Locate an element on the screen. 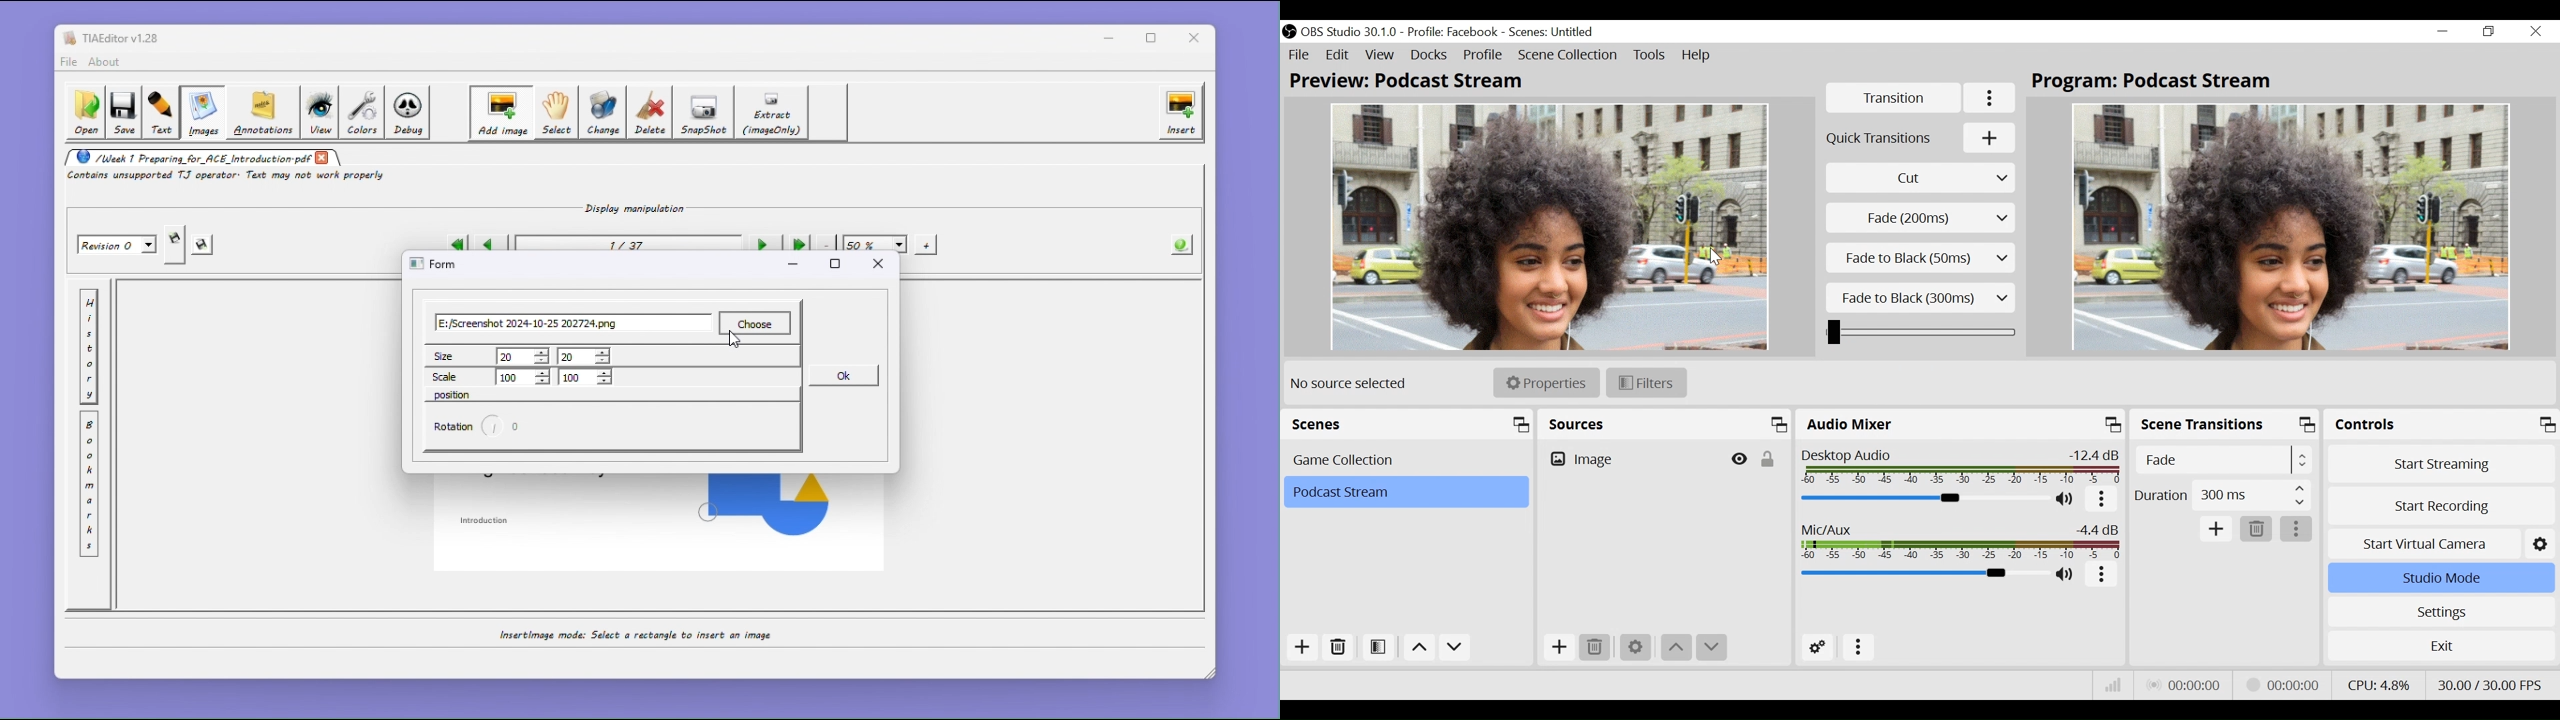 This screenshot has height=728, width=2576. Docks is located at coordinates (1429, 55).